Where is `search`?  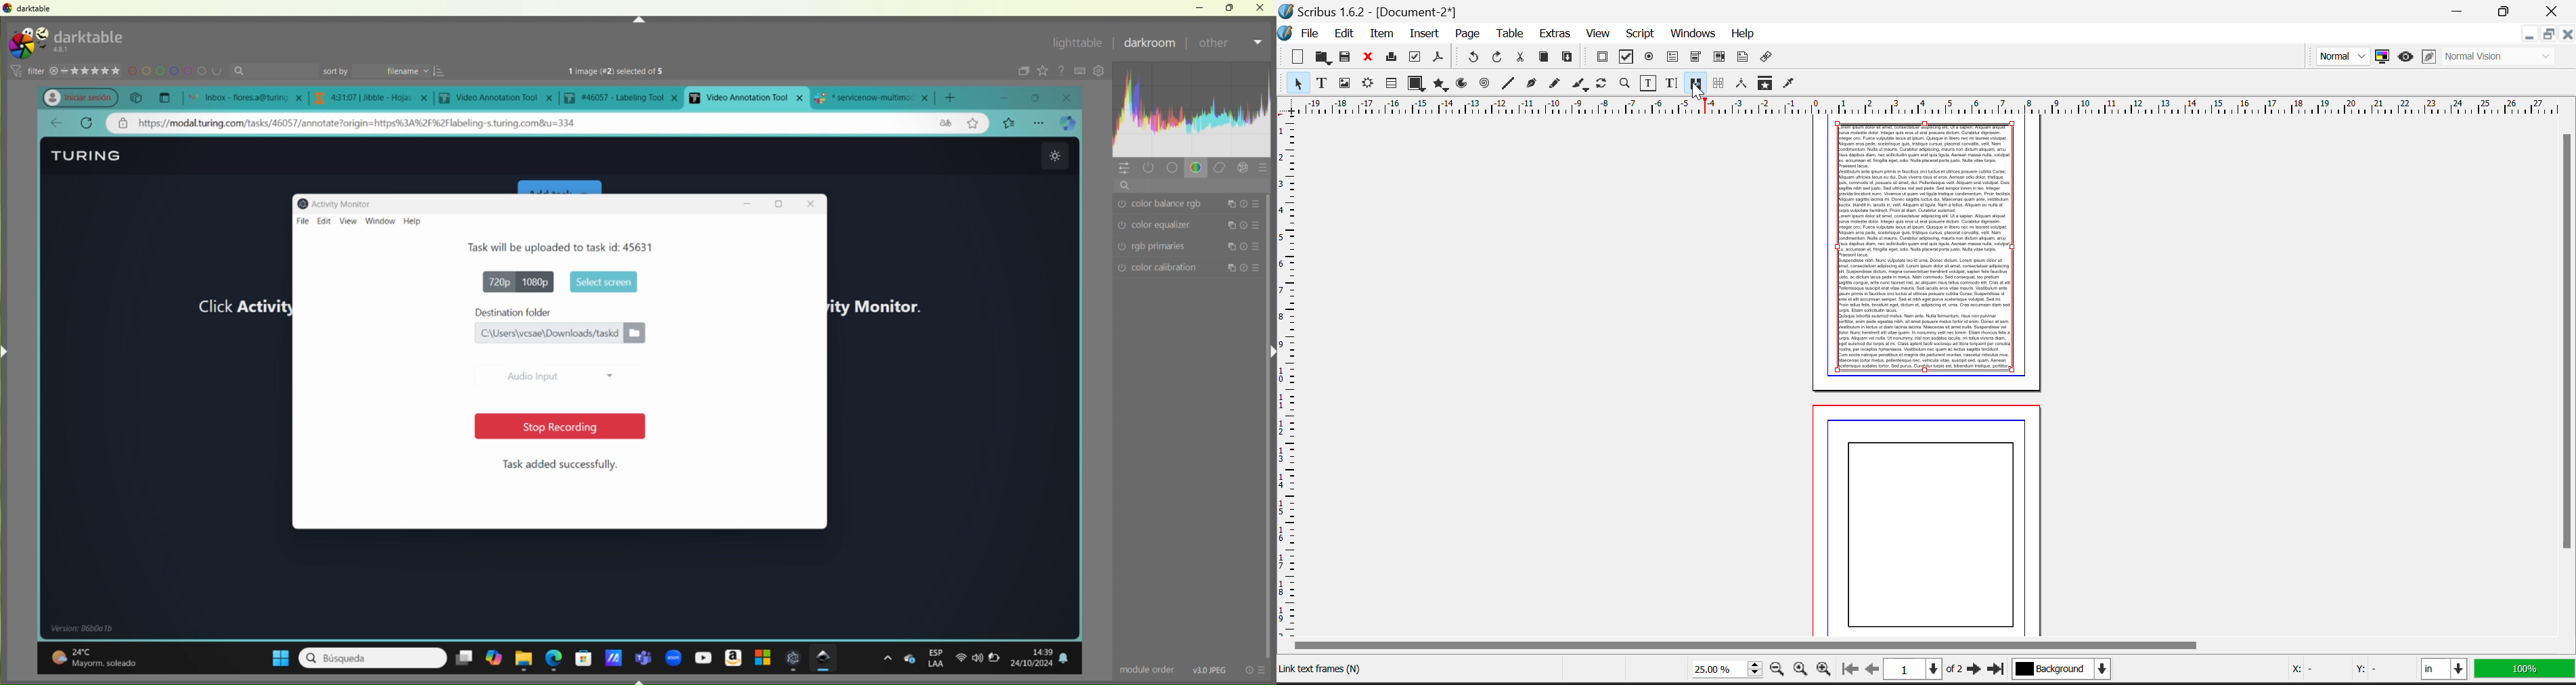
search is located at coordinates (372, 658).